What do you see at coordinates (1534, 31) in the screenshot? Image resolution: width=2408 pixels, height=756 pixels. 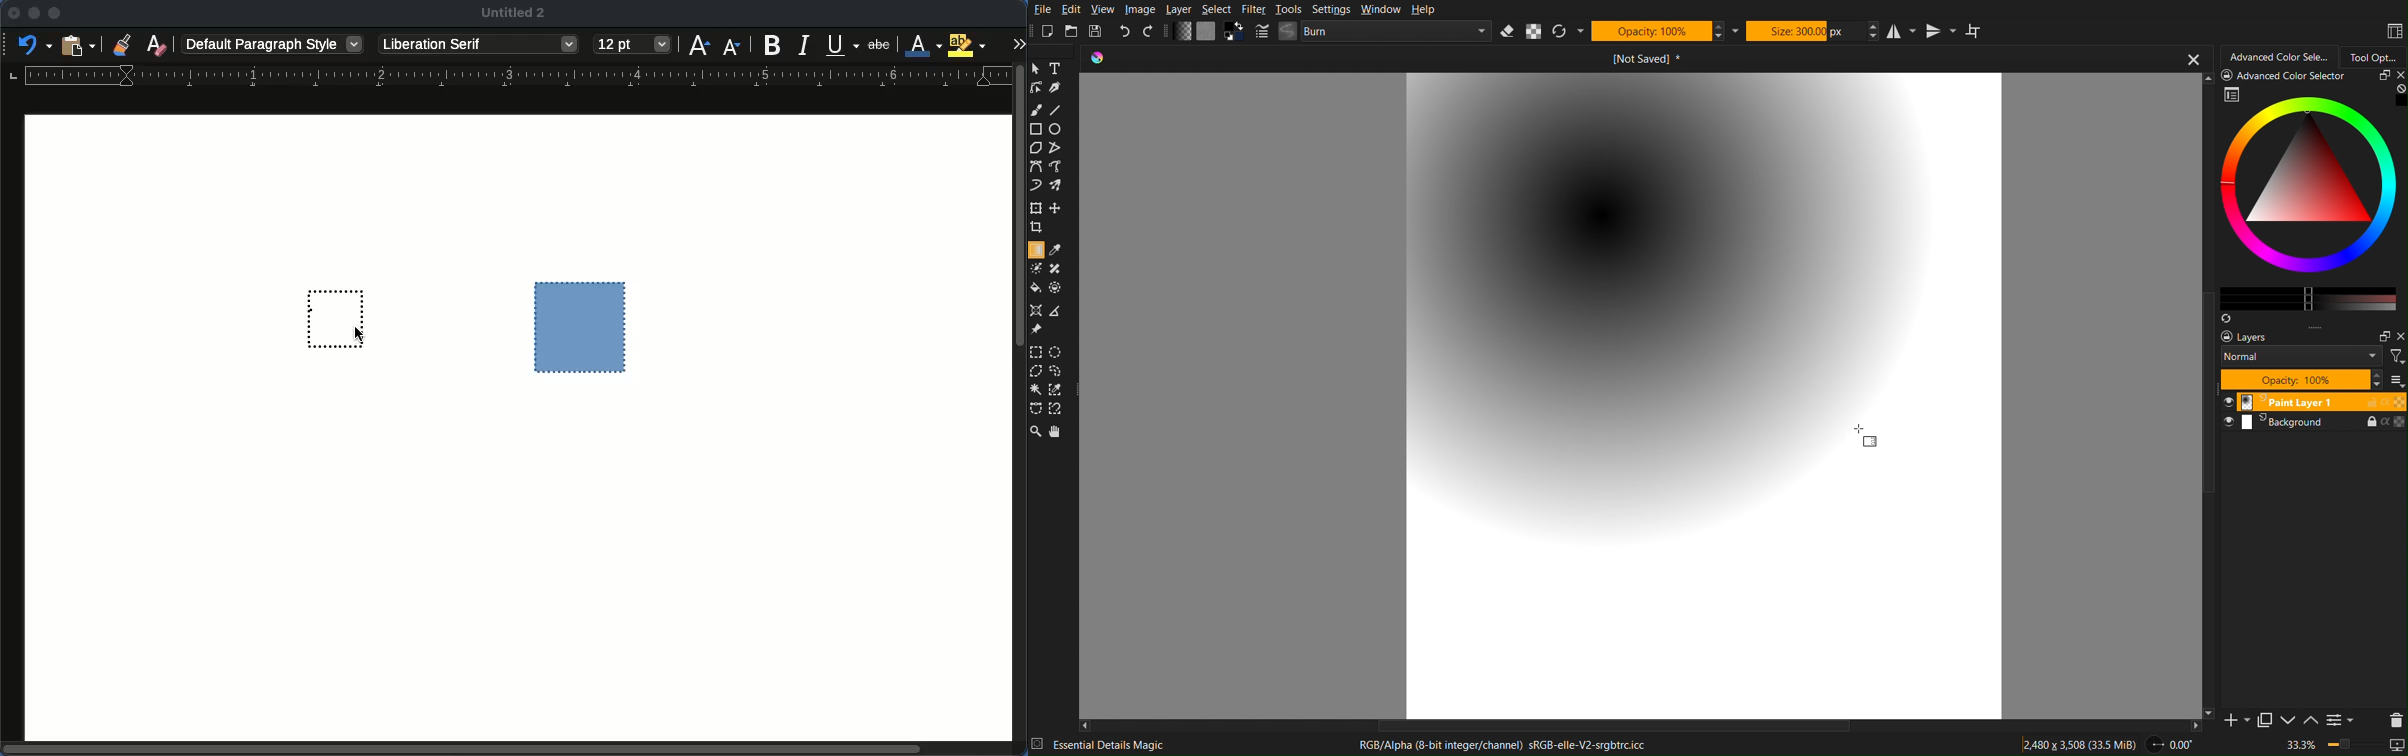 I see `Alpha` at bounding box center [1534, 31].